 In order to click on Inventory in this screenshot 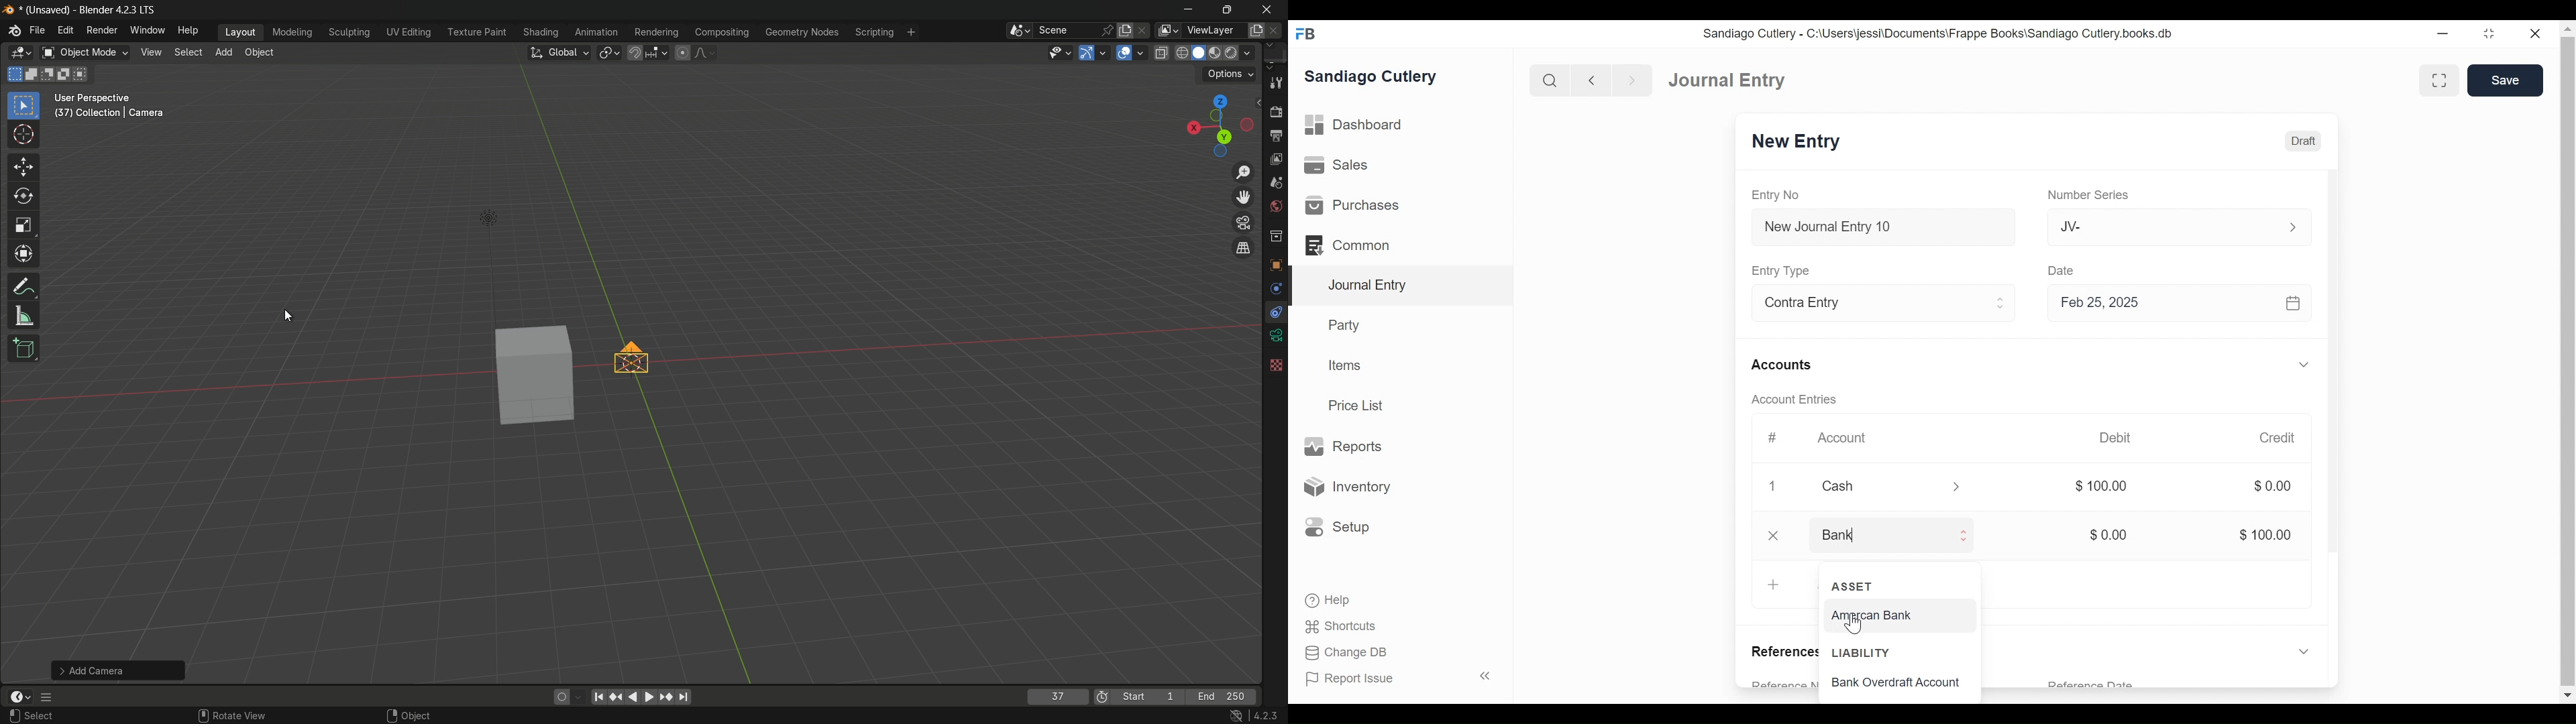, I will do `click(1350, 486)`.